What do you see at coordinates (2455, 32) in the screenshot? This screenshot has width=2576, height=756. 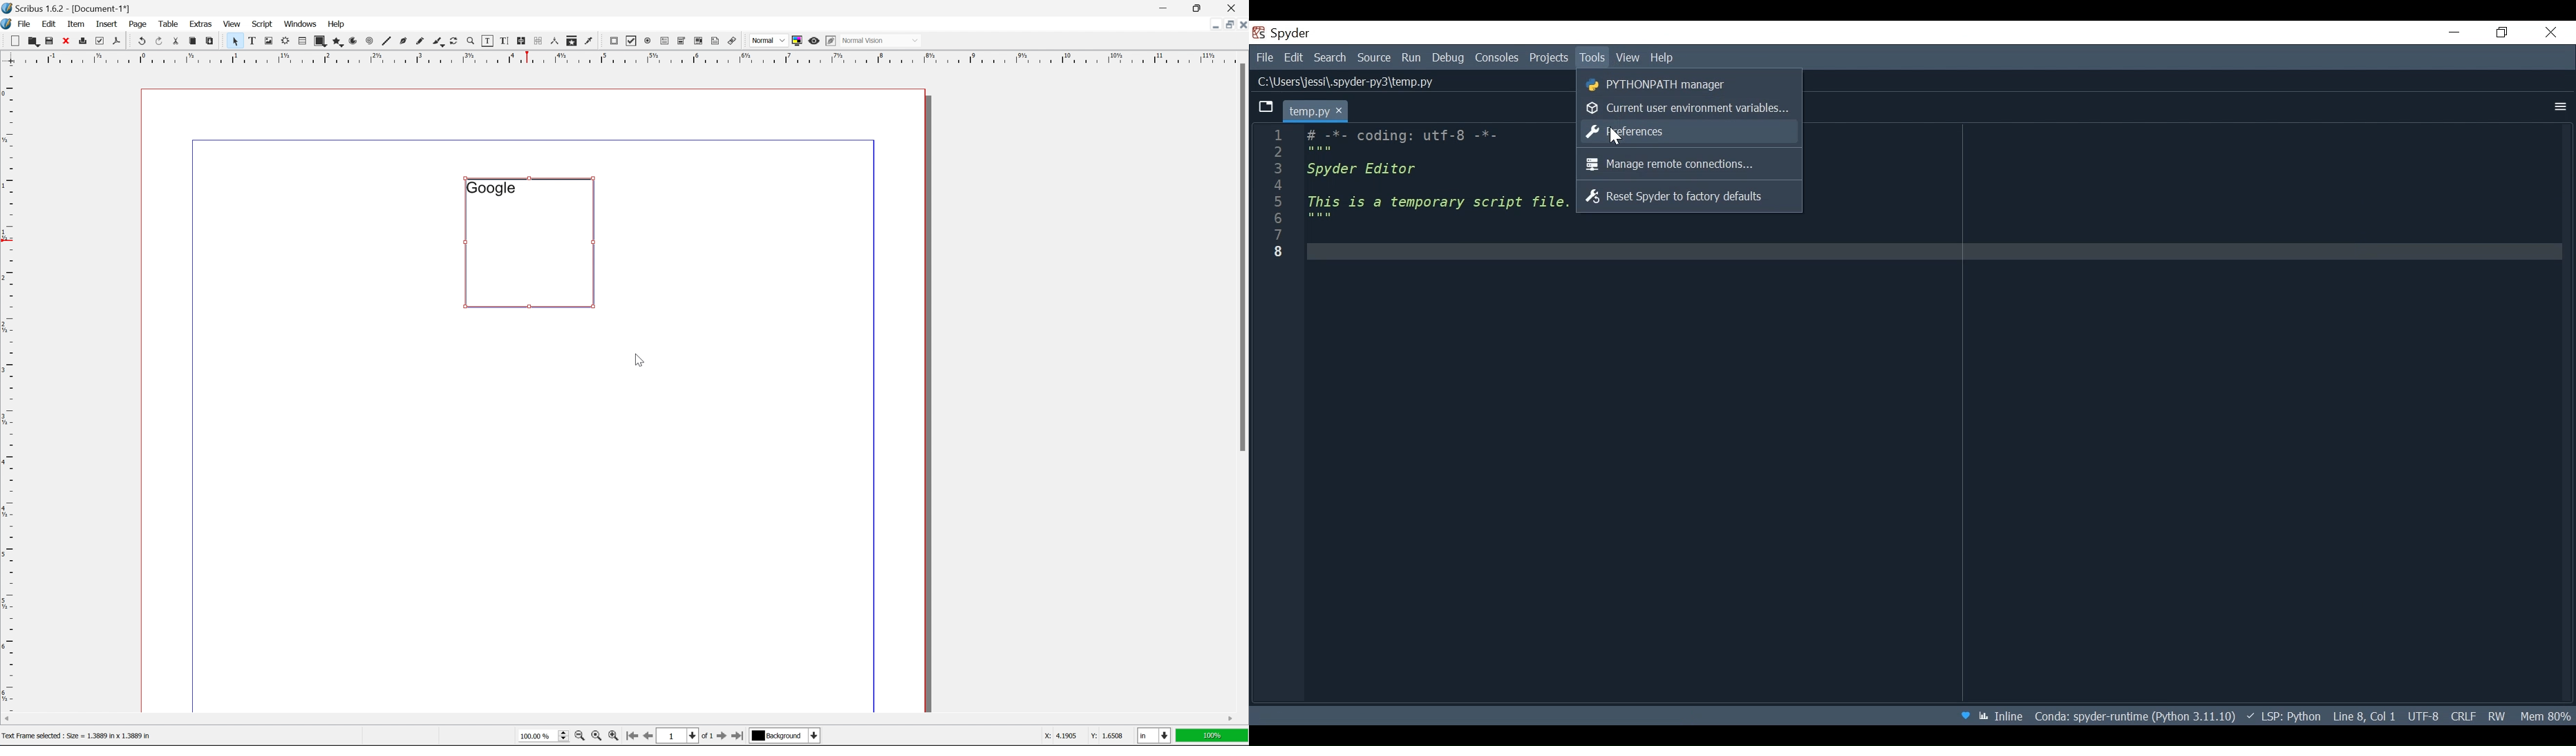 I see `Minimize` at bounding box center [2455, 32].